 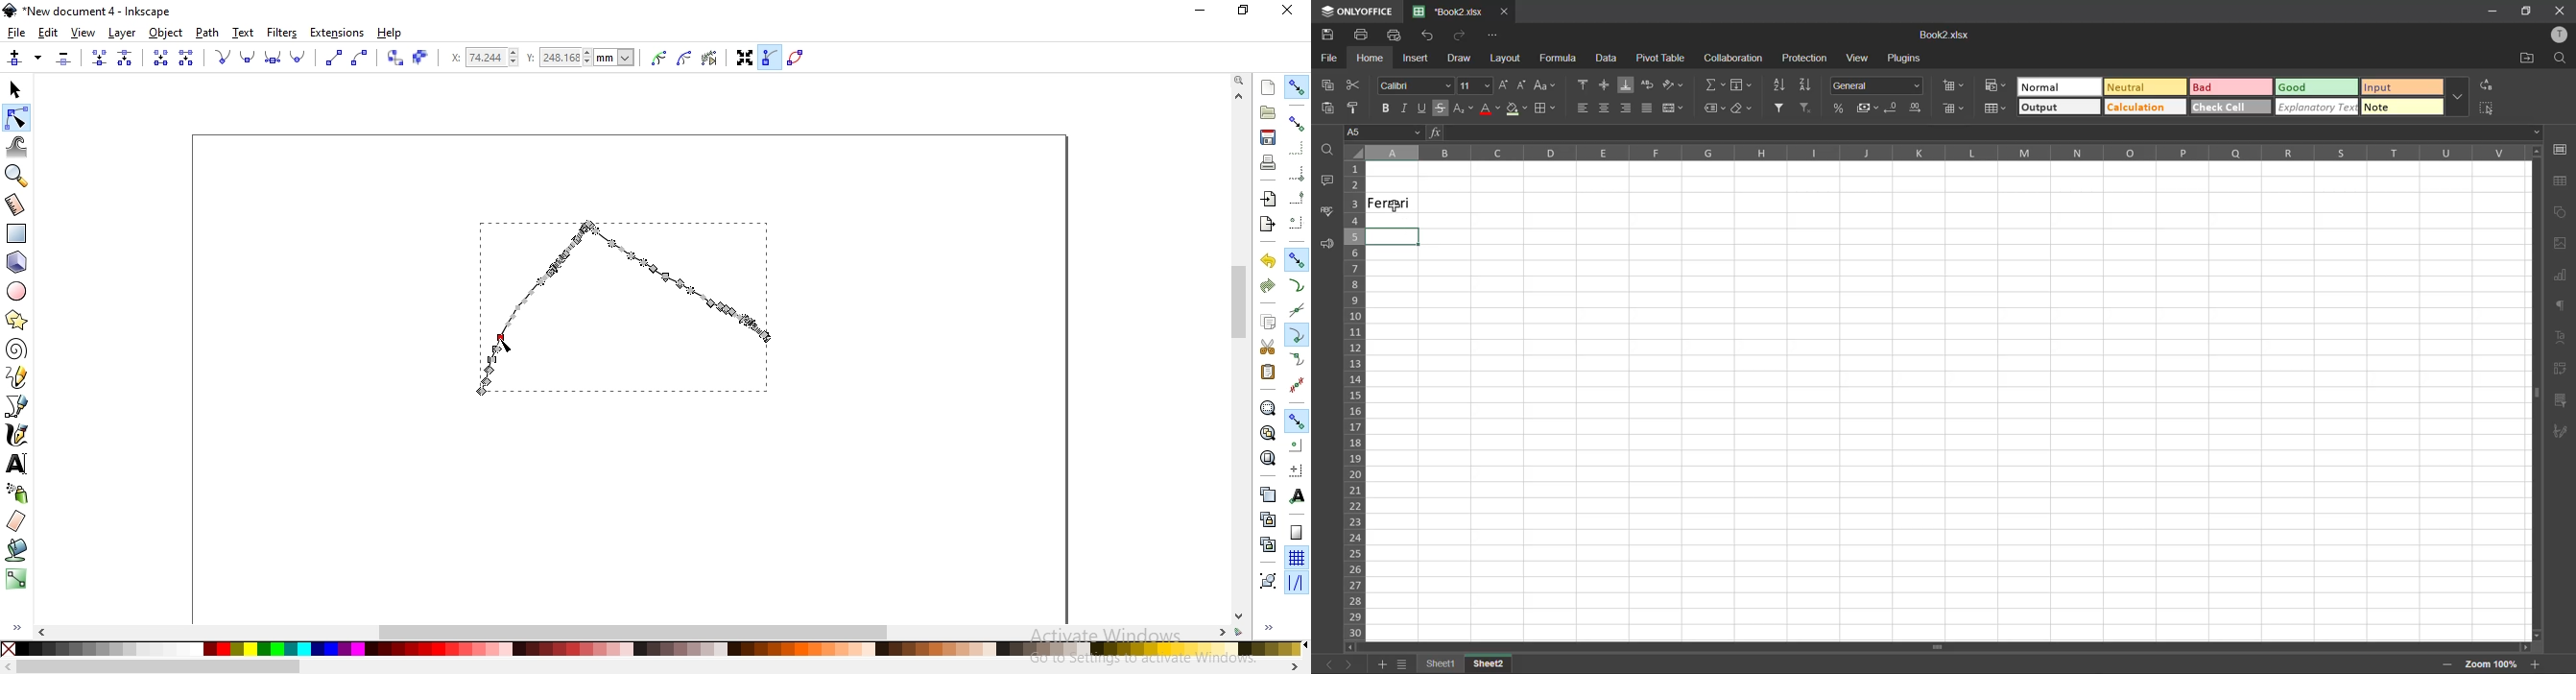 What do you see at coordinates (2406, 107) in the screenshot?
I see `note` at bounding box center [2406, 107].